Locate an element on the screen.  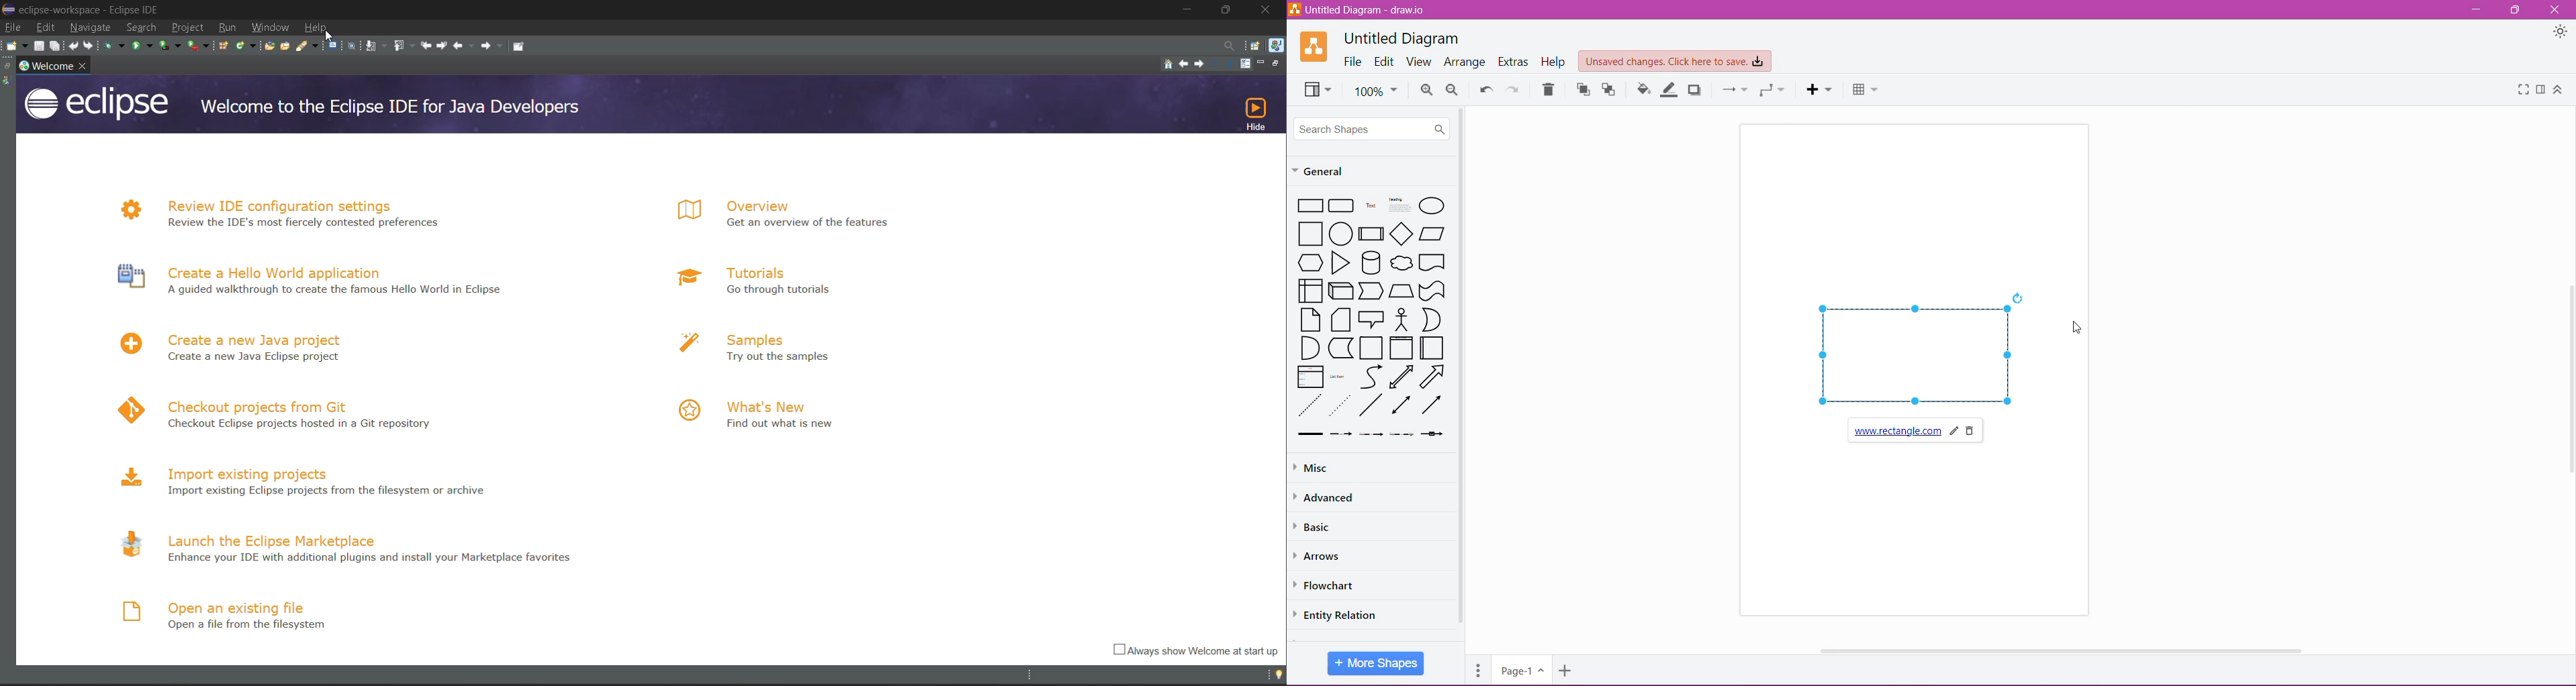
More Shapes is located at coordinates (1376, 663).